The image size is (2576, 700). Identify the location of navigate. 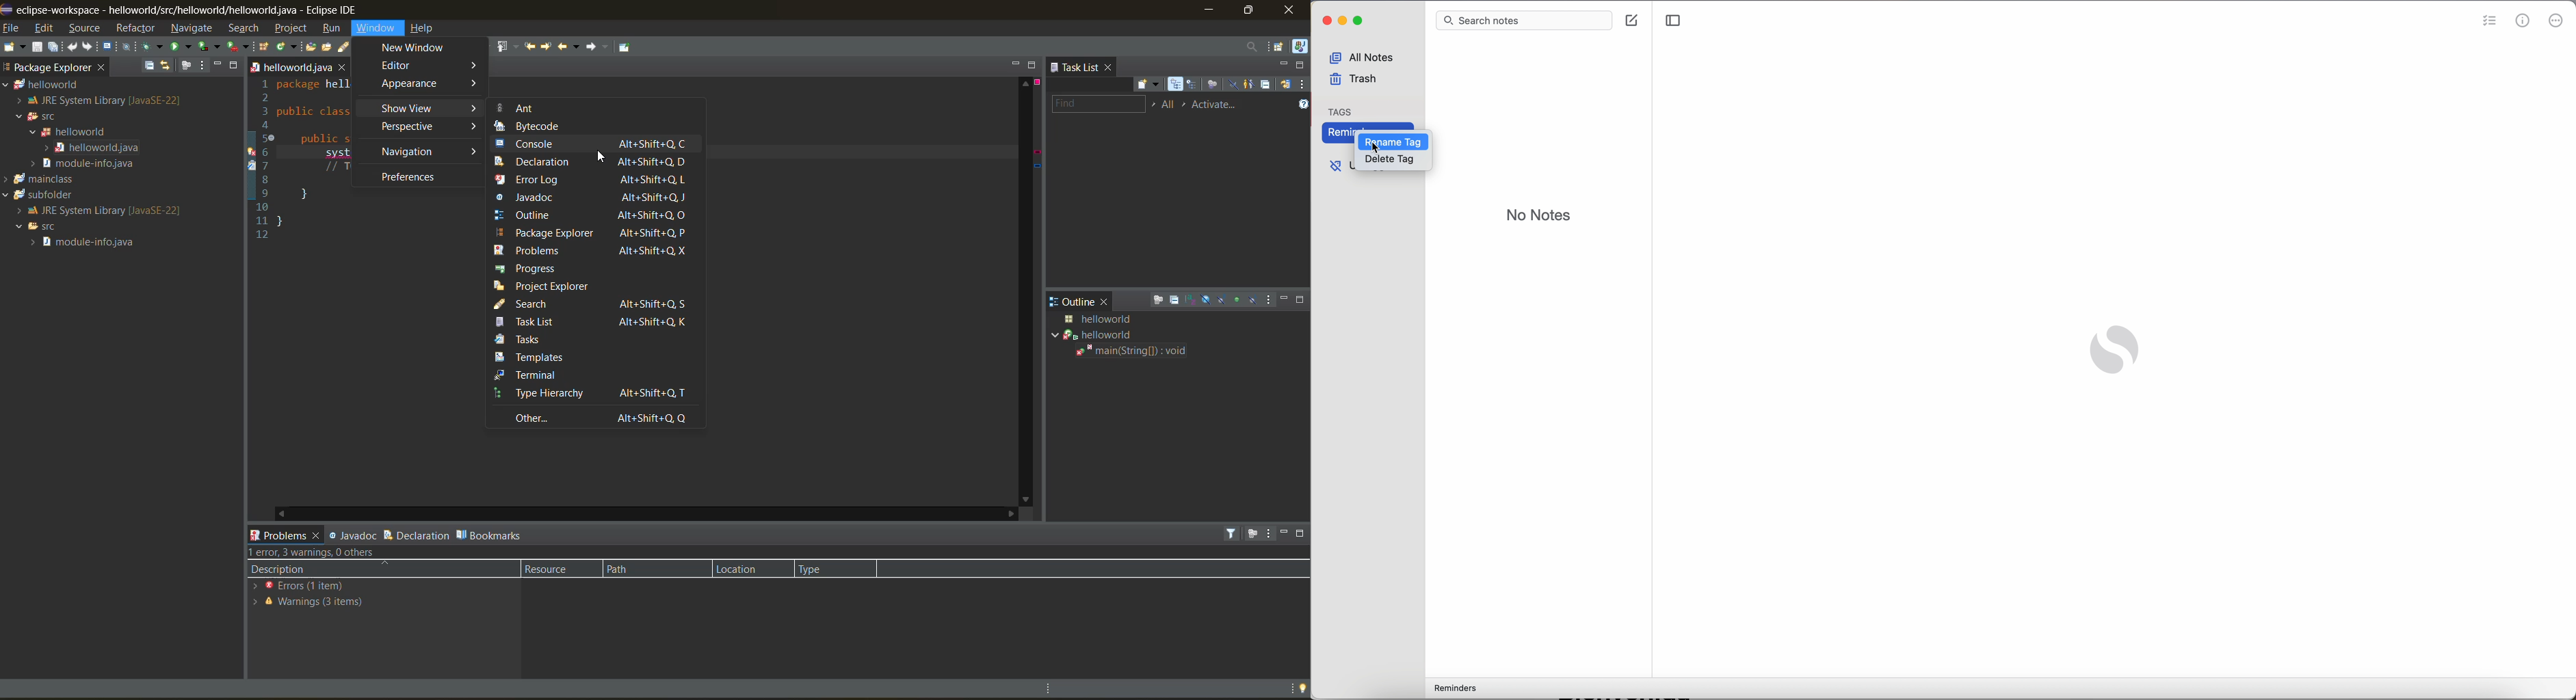
(191, 29).